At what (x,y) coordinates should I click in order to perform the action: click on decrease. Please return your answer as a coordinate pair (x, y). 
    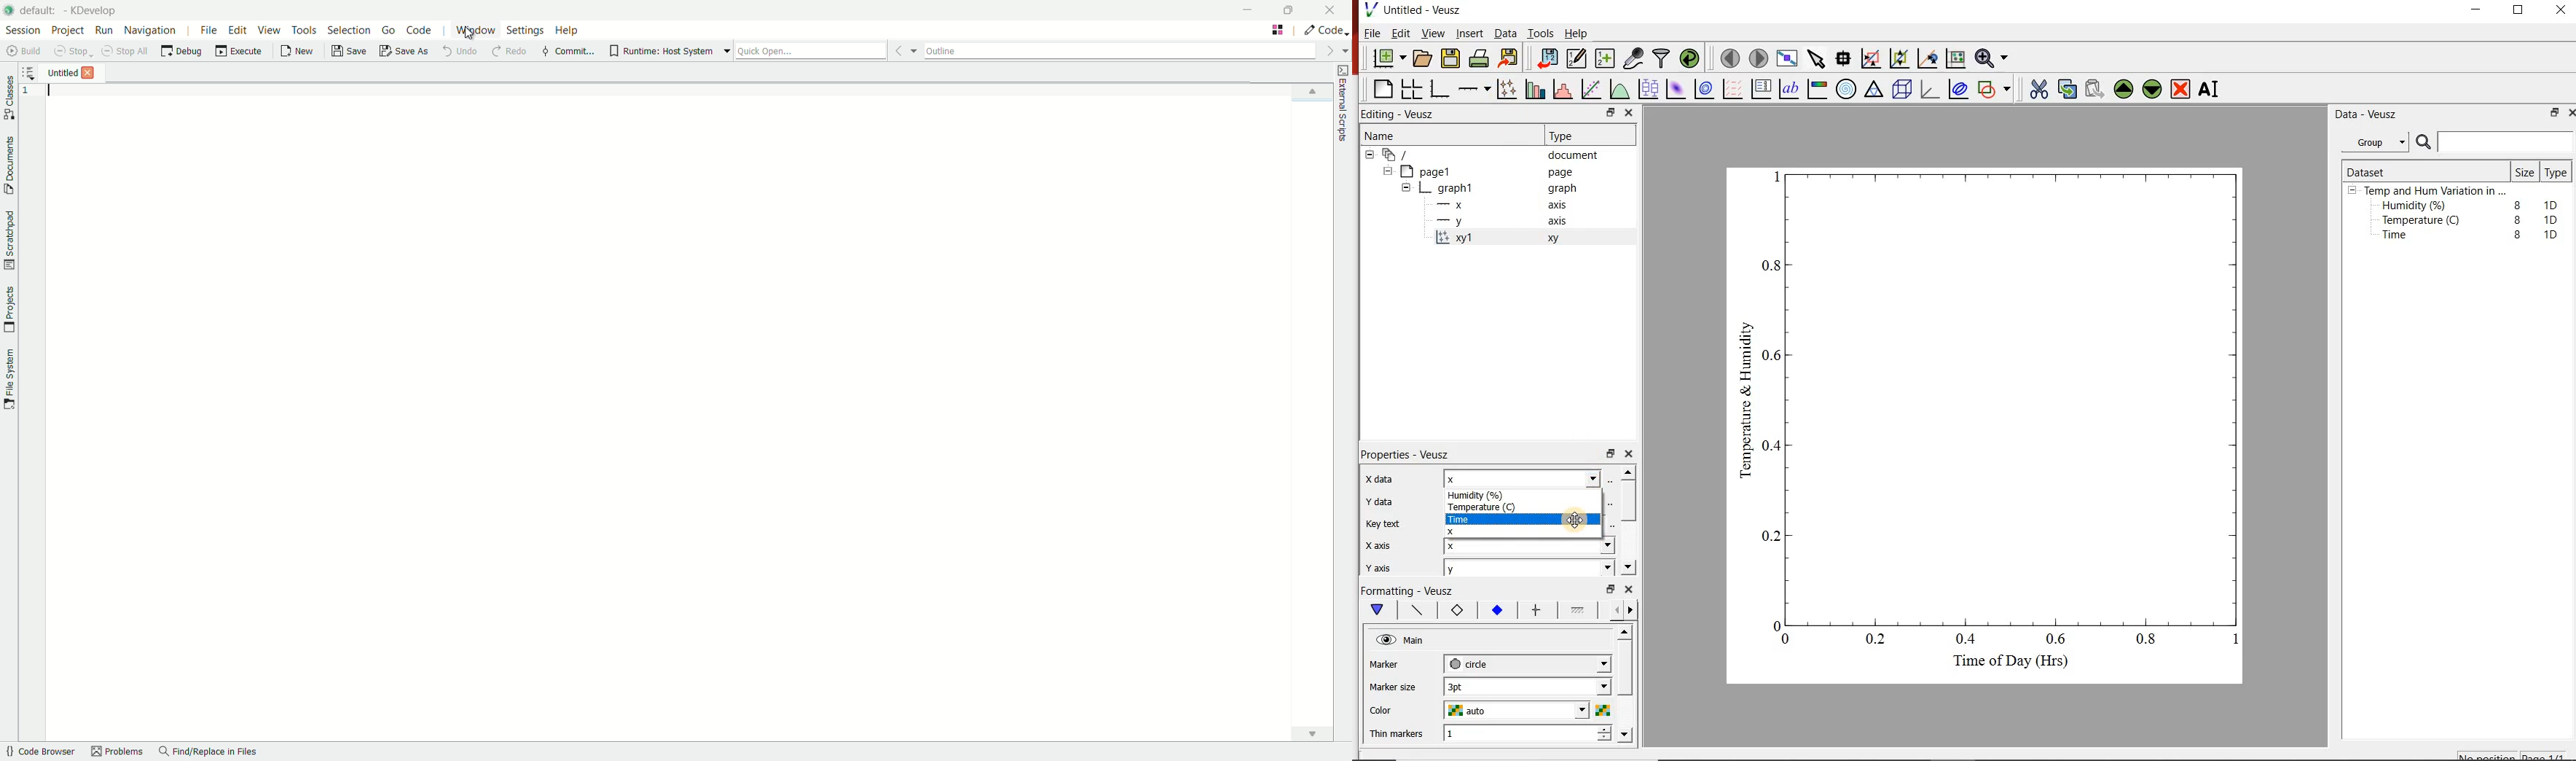
    Looking at the image, I should click on (1603, 741).